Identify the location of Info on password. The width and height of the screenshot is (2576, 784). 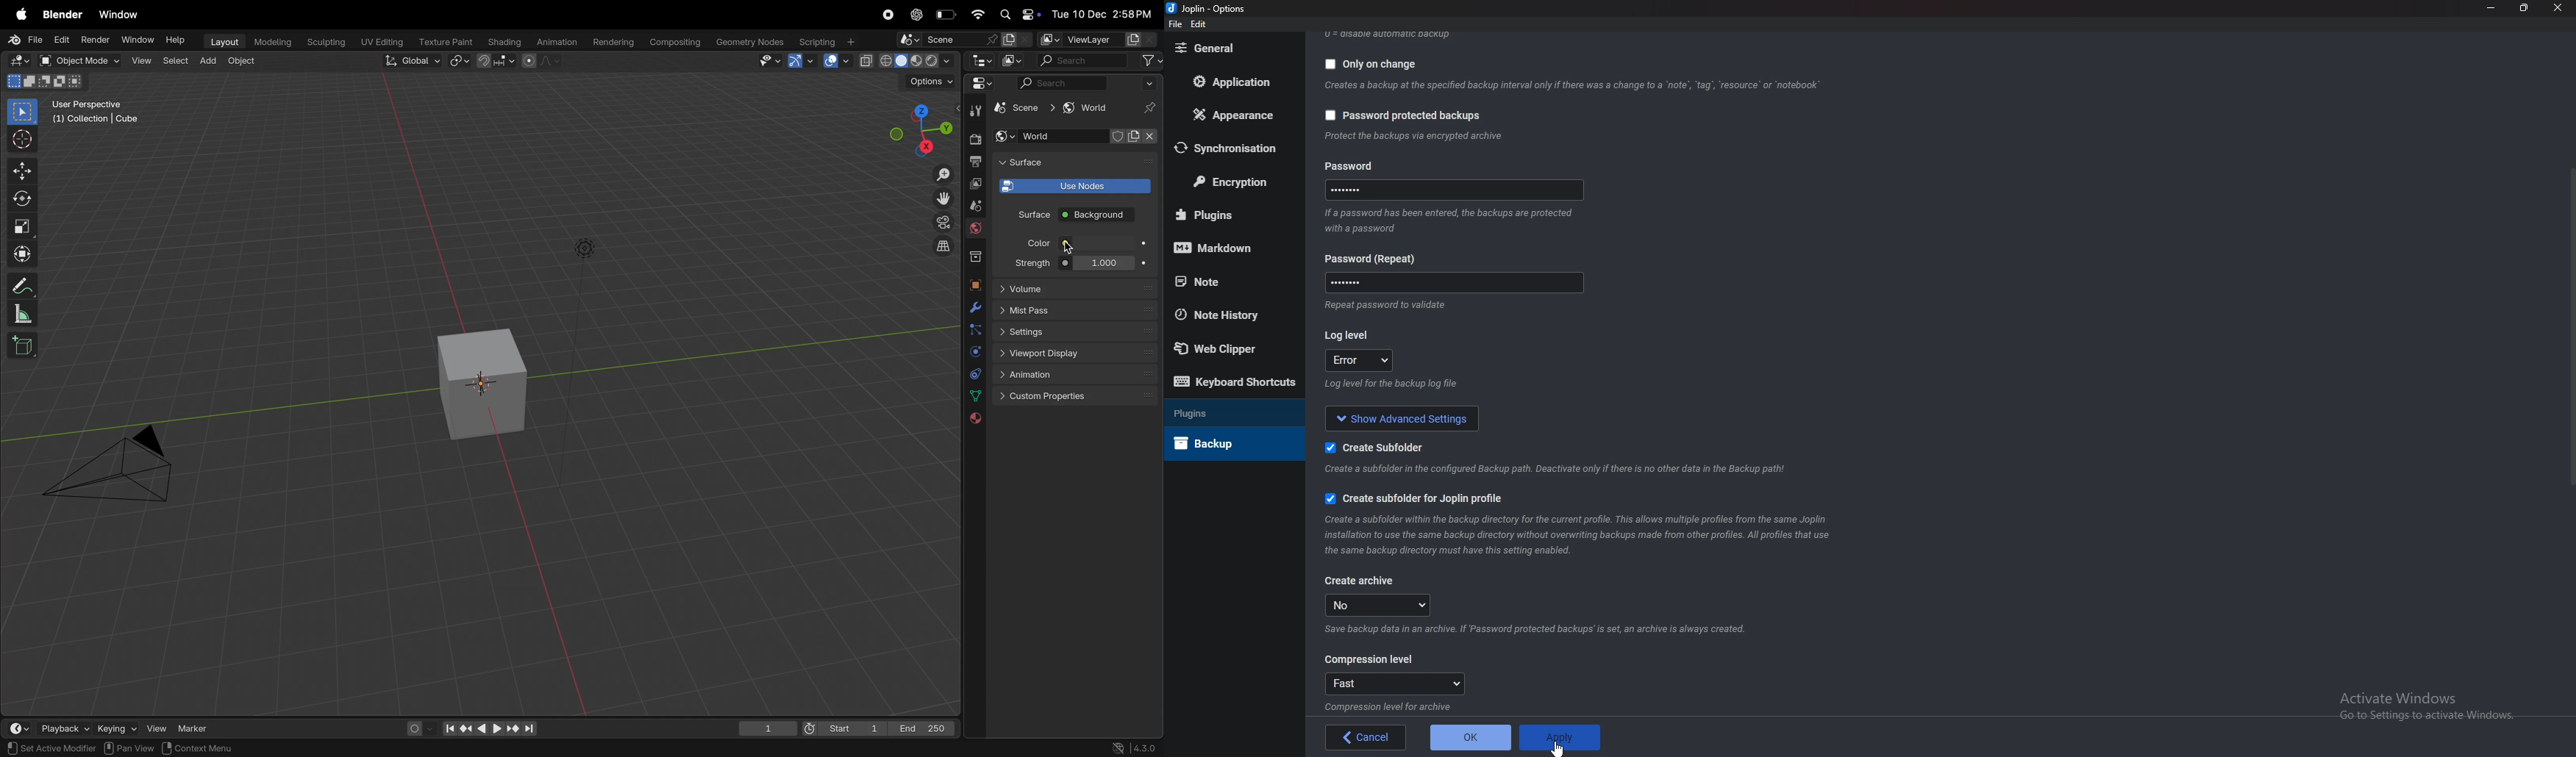
(1450, 223).